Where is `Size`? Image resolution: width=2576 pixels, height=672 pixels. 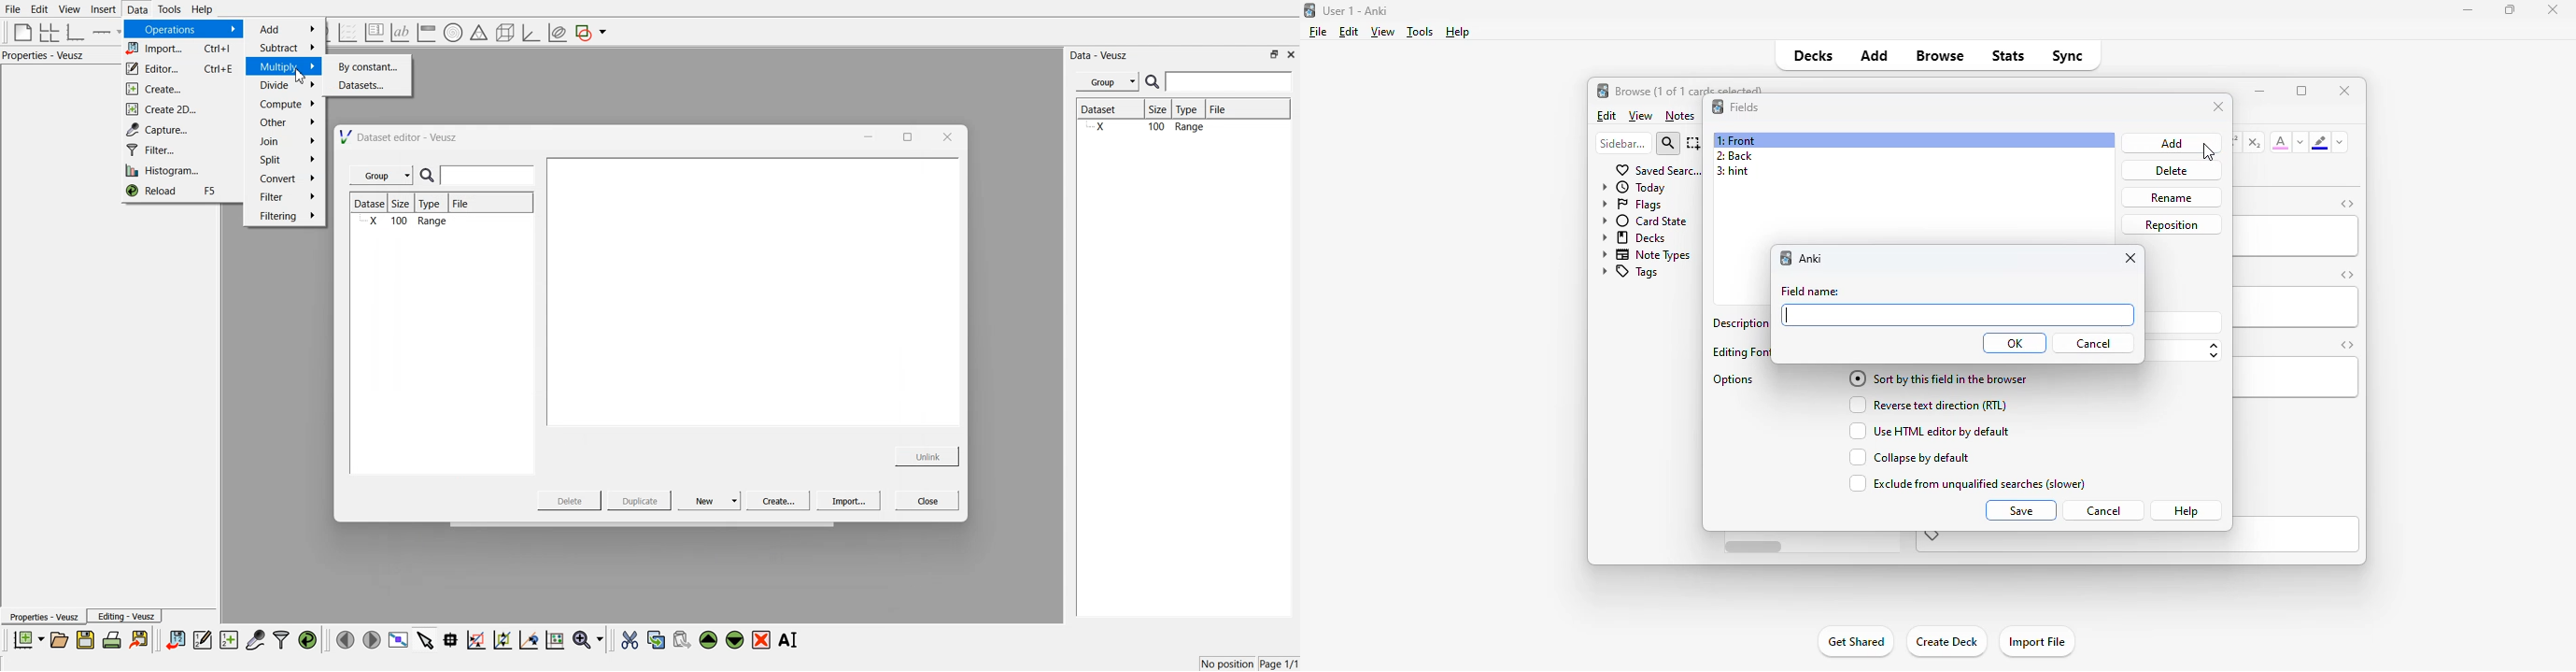
Size is located at coordinates (1162, 110).